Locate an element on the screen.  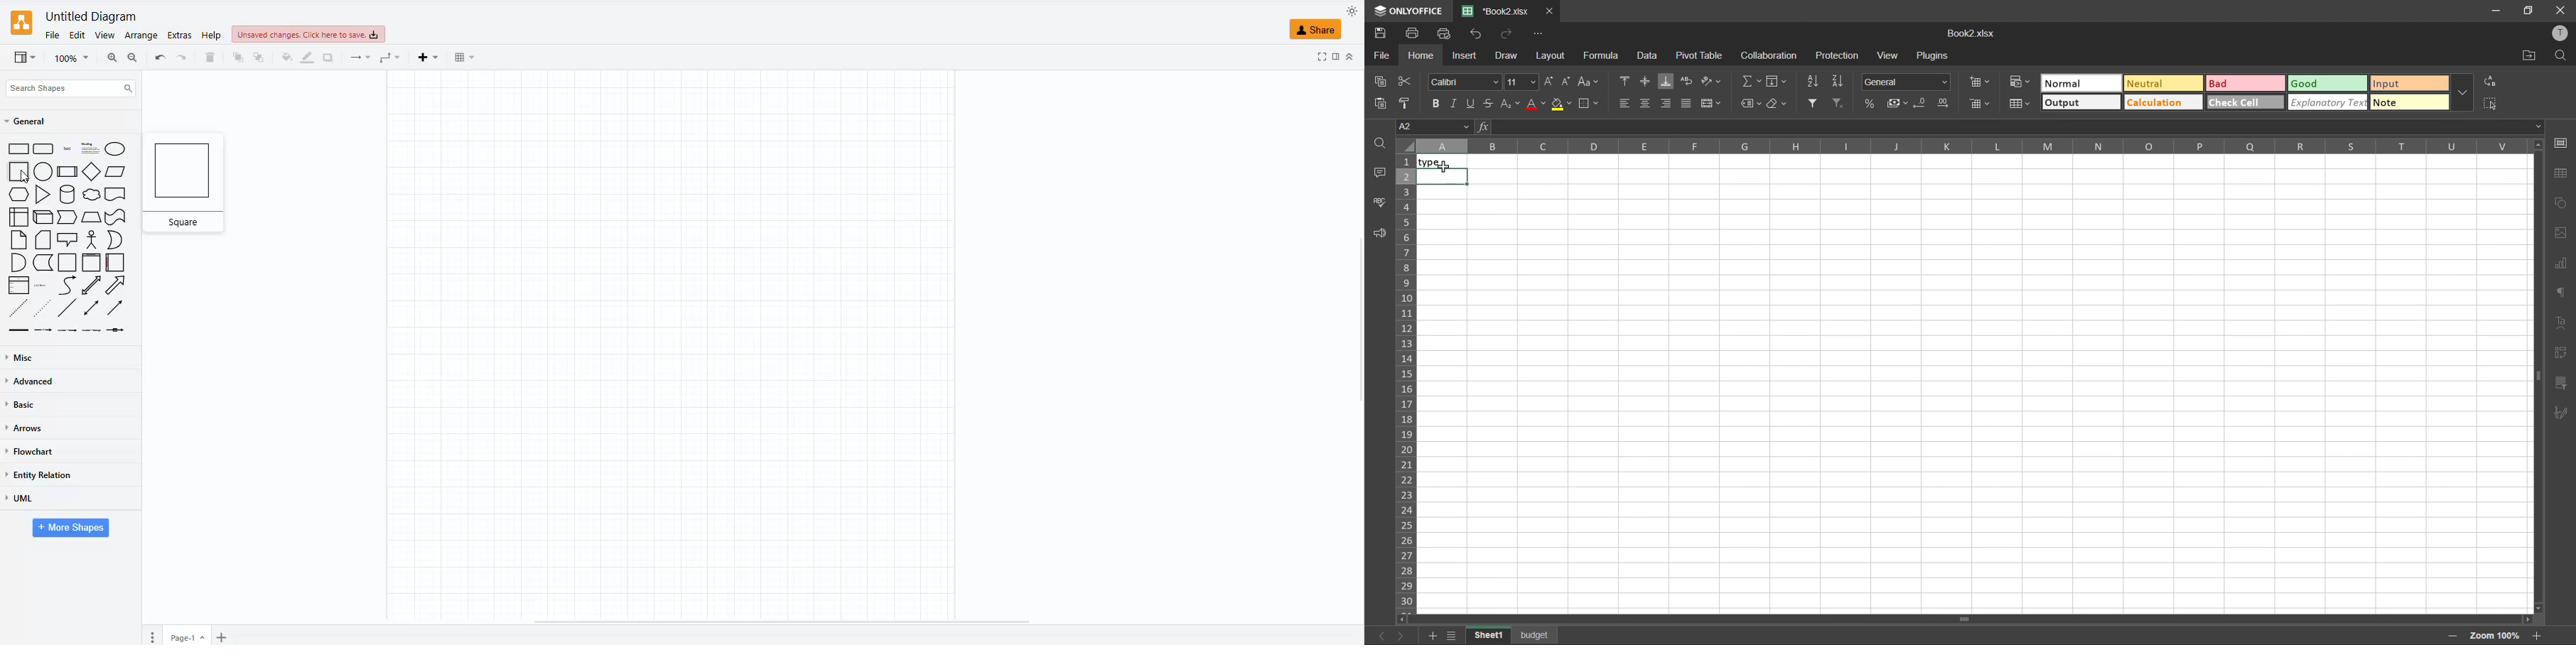
sub/superscript is located at coordinates (1507, 105).